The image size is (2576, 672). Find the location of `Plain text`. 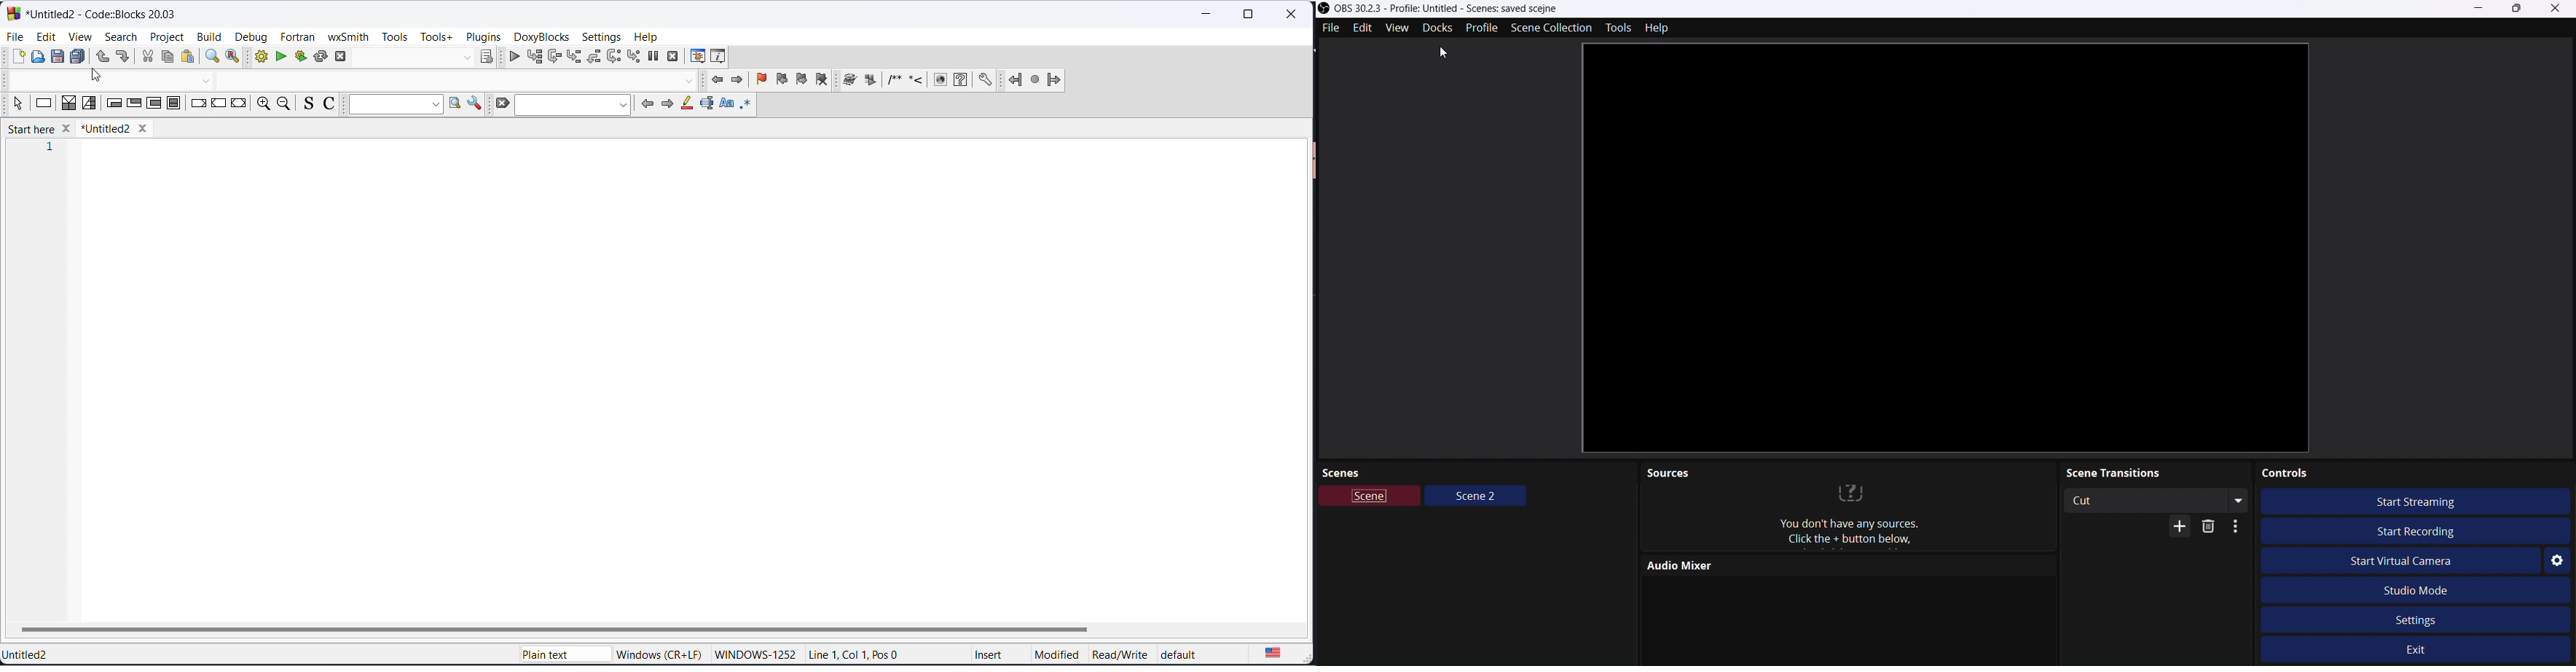

Plain text is located at coordinates (530, 651).